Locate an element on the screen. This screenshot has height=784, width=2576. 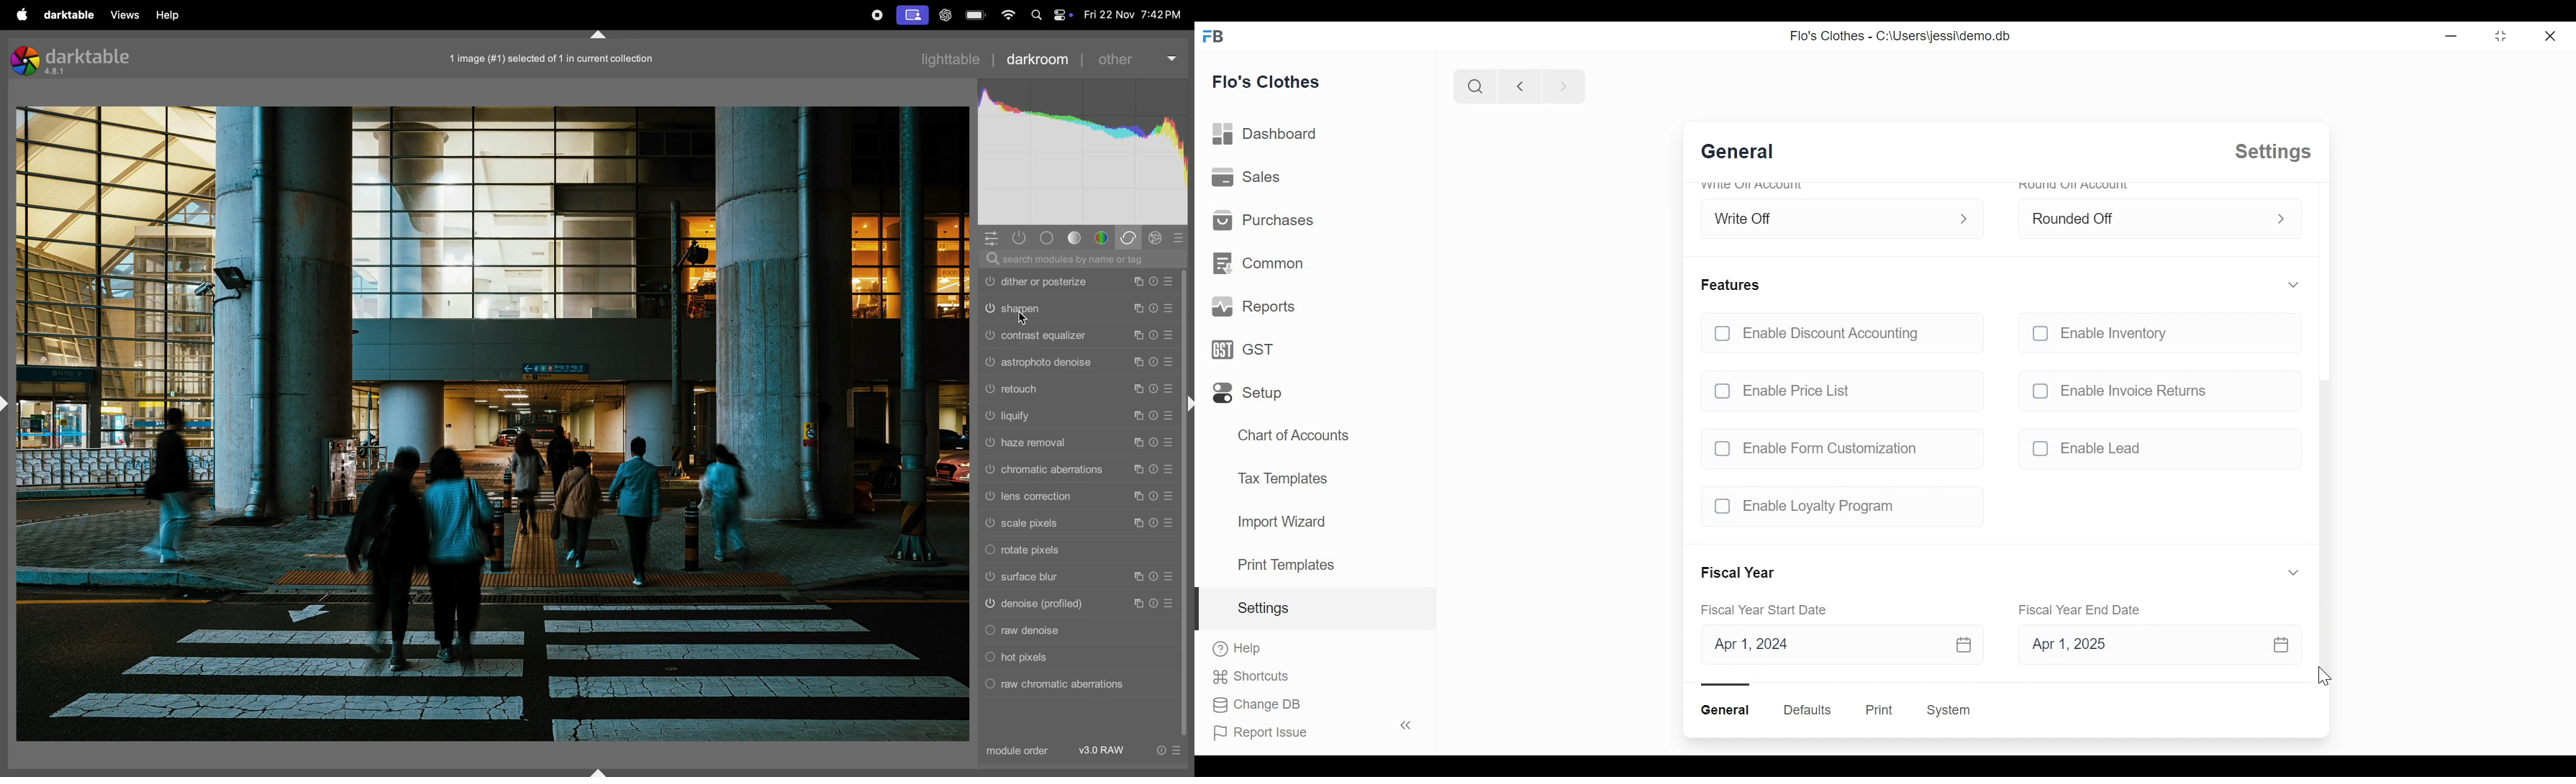
Chart of Accounts is located at coordinates (1294, 435).